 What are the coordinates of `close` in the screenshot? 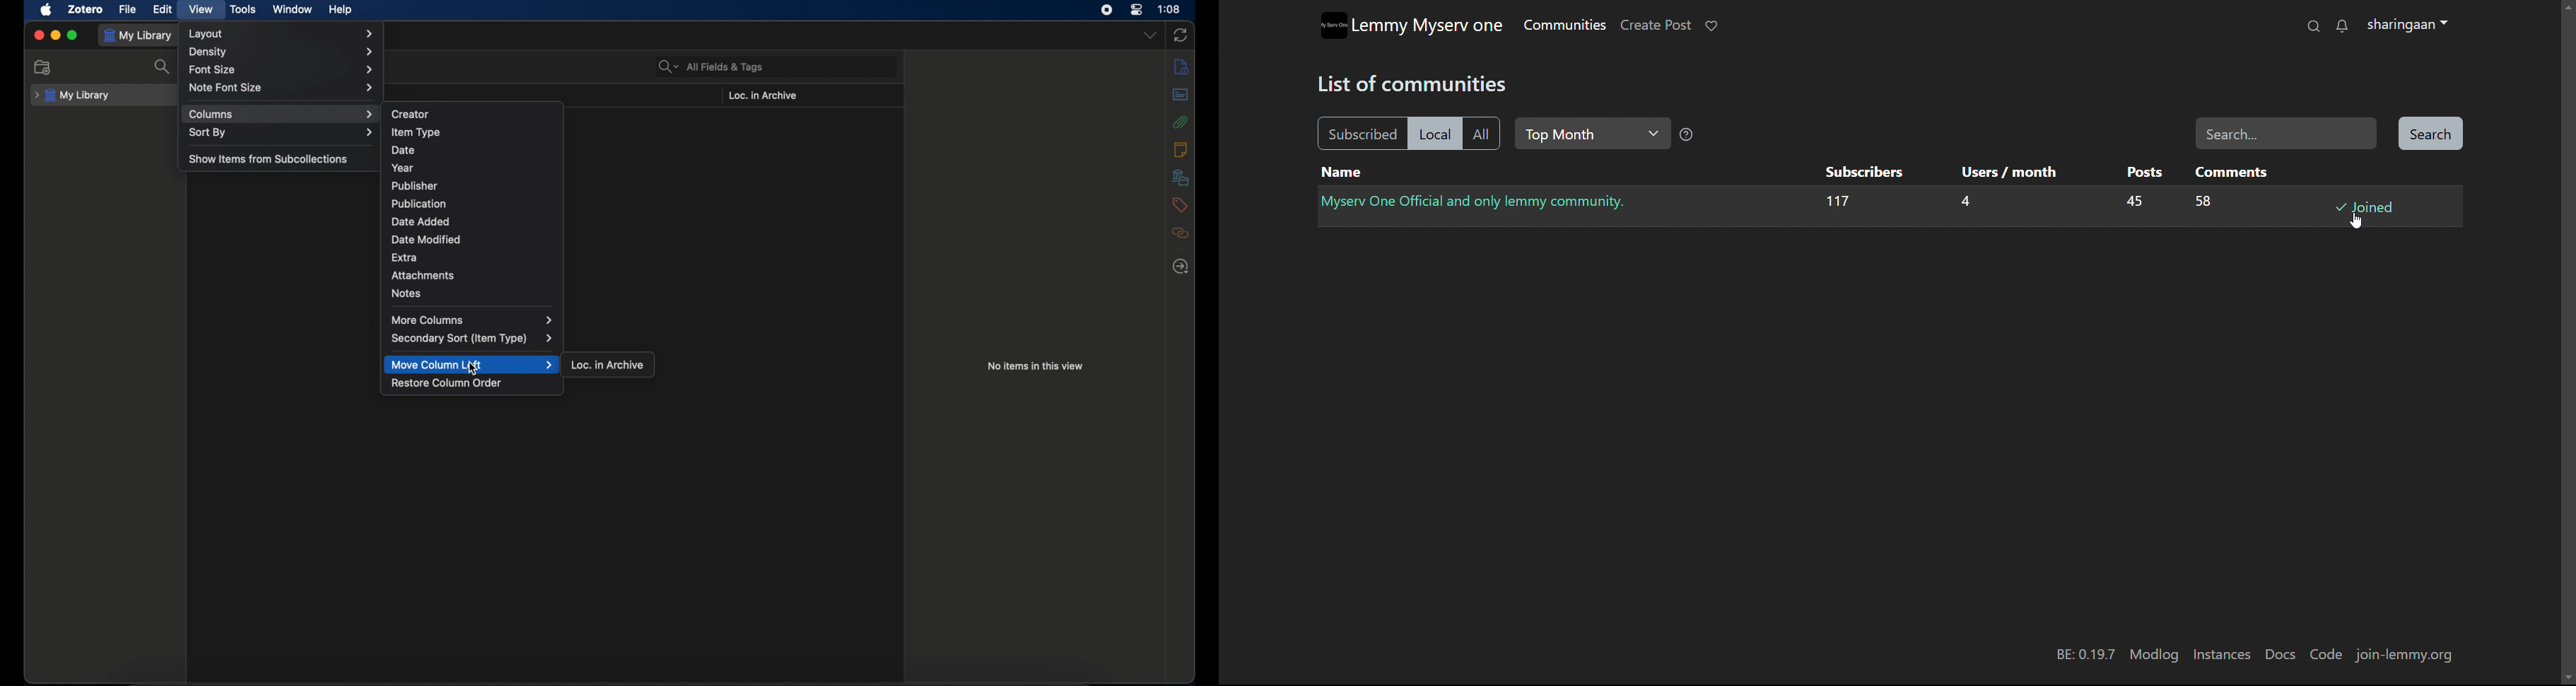 It's located at (38, 35).